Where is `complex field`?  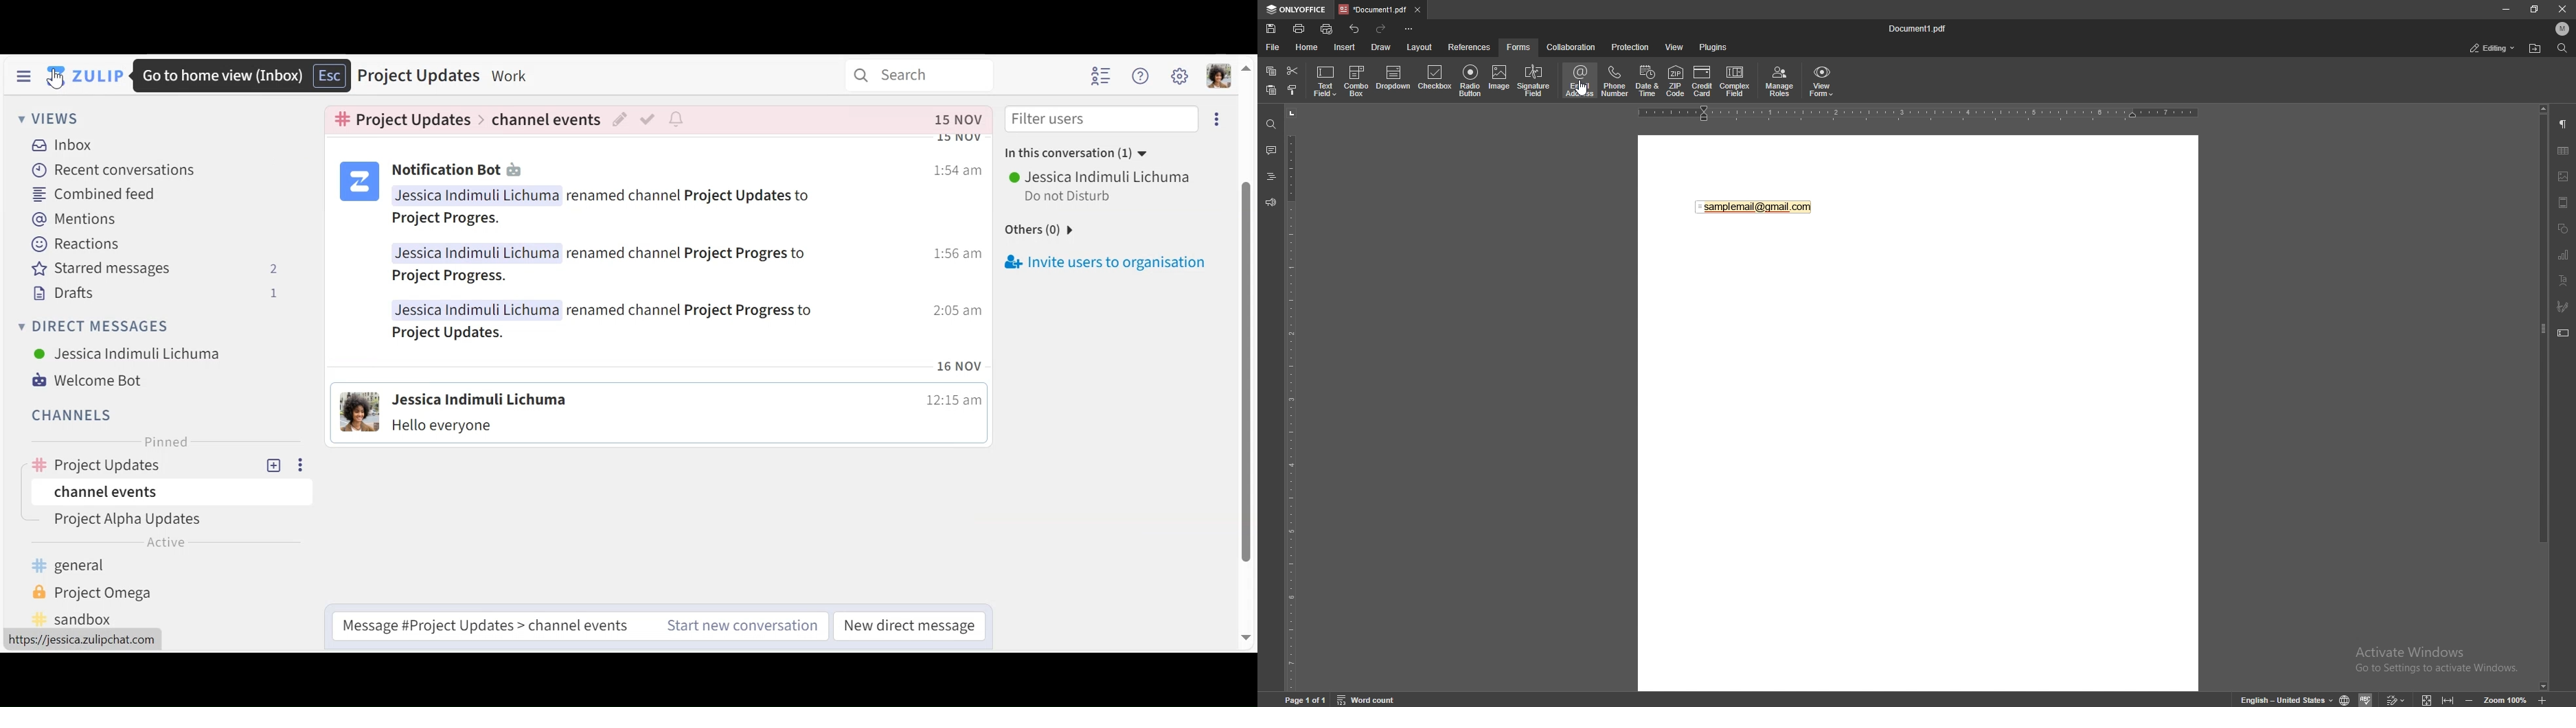 complex field is located at coordinates (1735, 81).